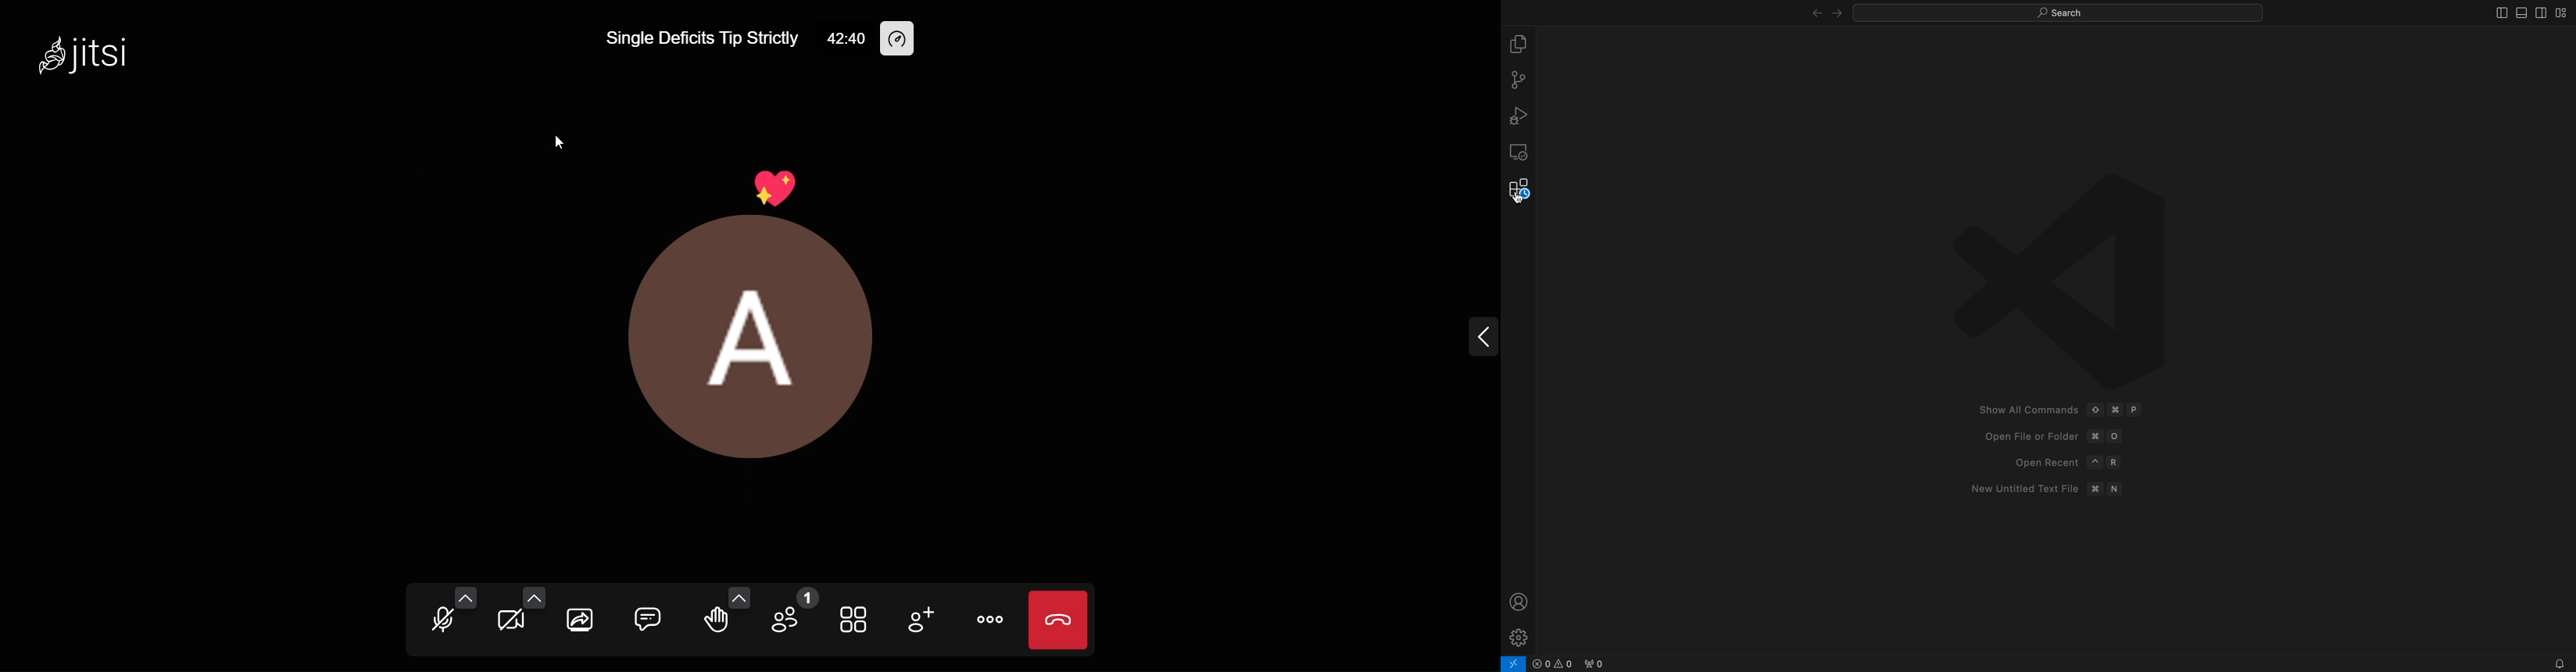 Image resolution: width=2576 pixels, height=672 pixels. What do you see at coordinates (1518, 189) in the screenshot?
I see `extensions` at bounding box center [1518, 189].